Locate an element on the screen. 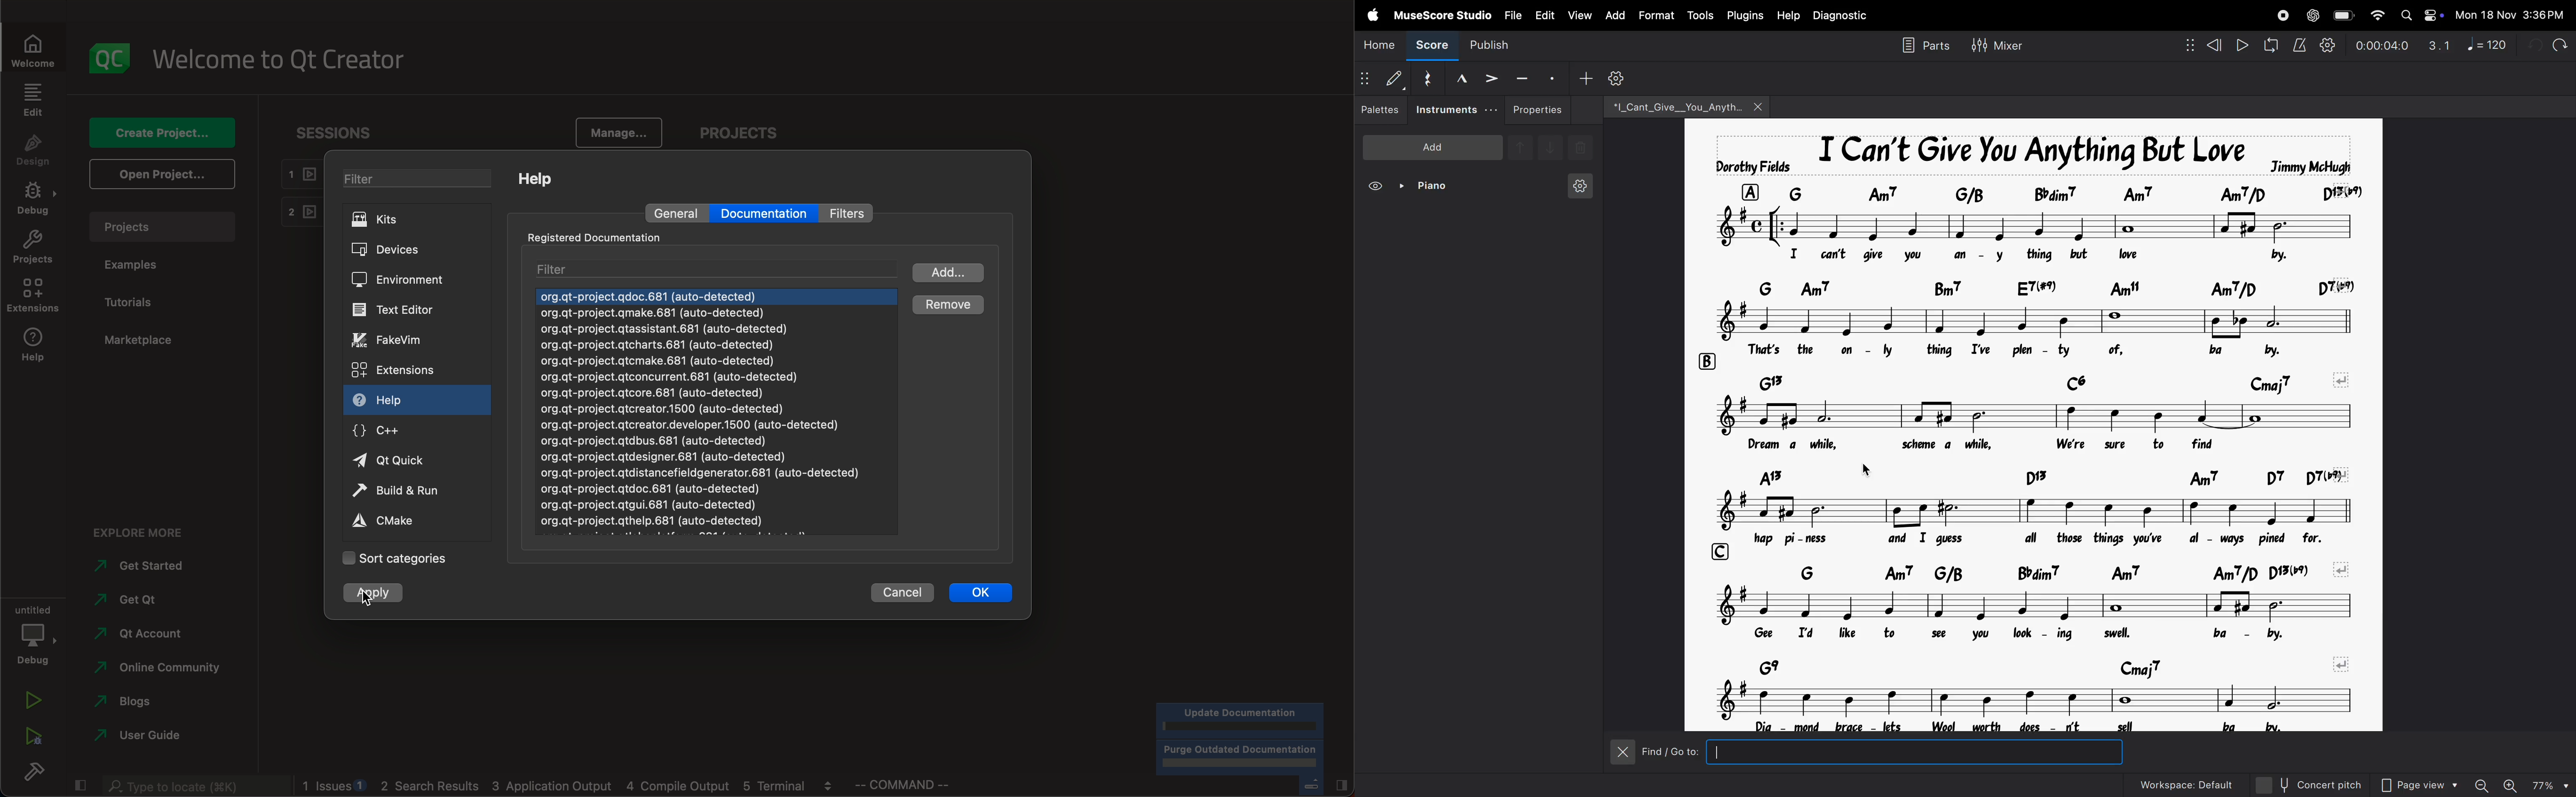  publish is located at coordinates (1487, 47).